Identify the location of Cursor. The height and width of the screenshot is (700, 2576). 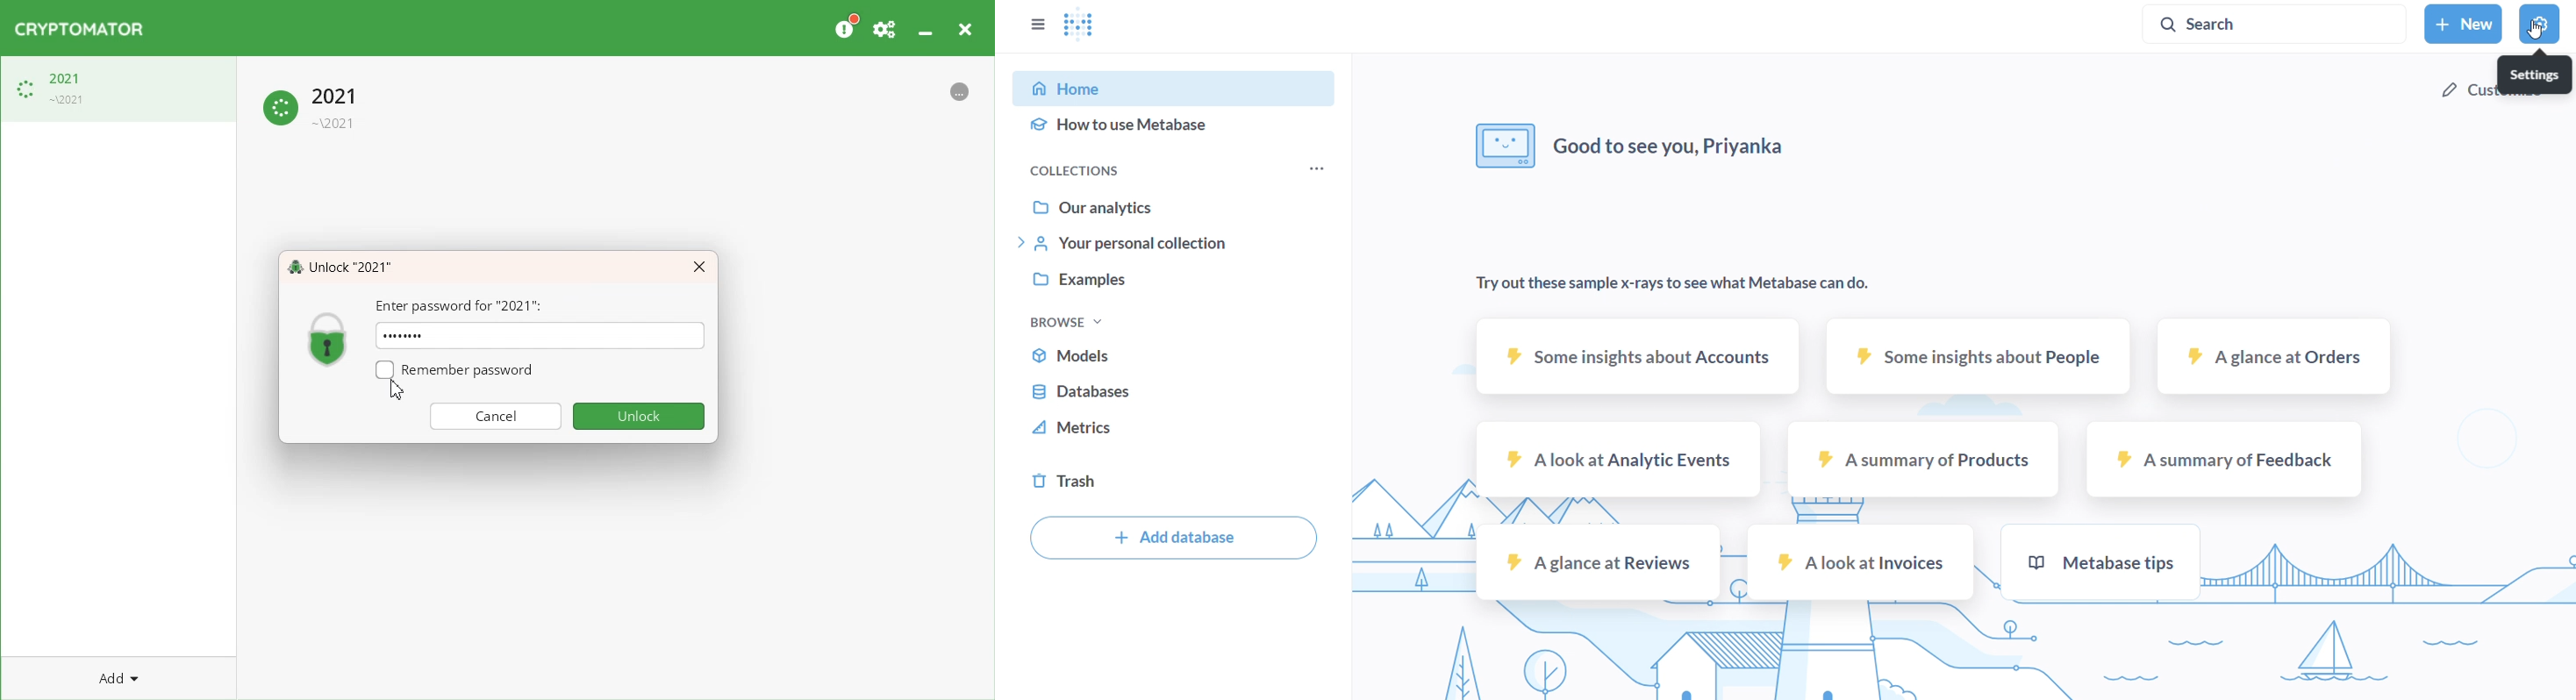
(398, 389).